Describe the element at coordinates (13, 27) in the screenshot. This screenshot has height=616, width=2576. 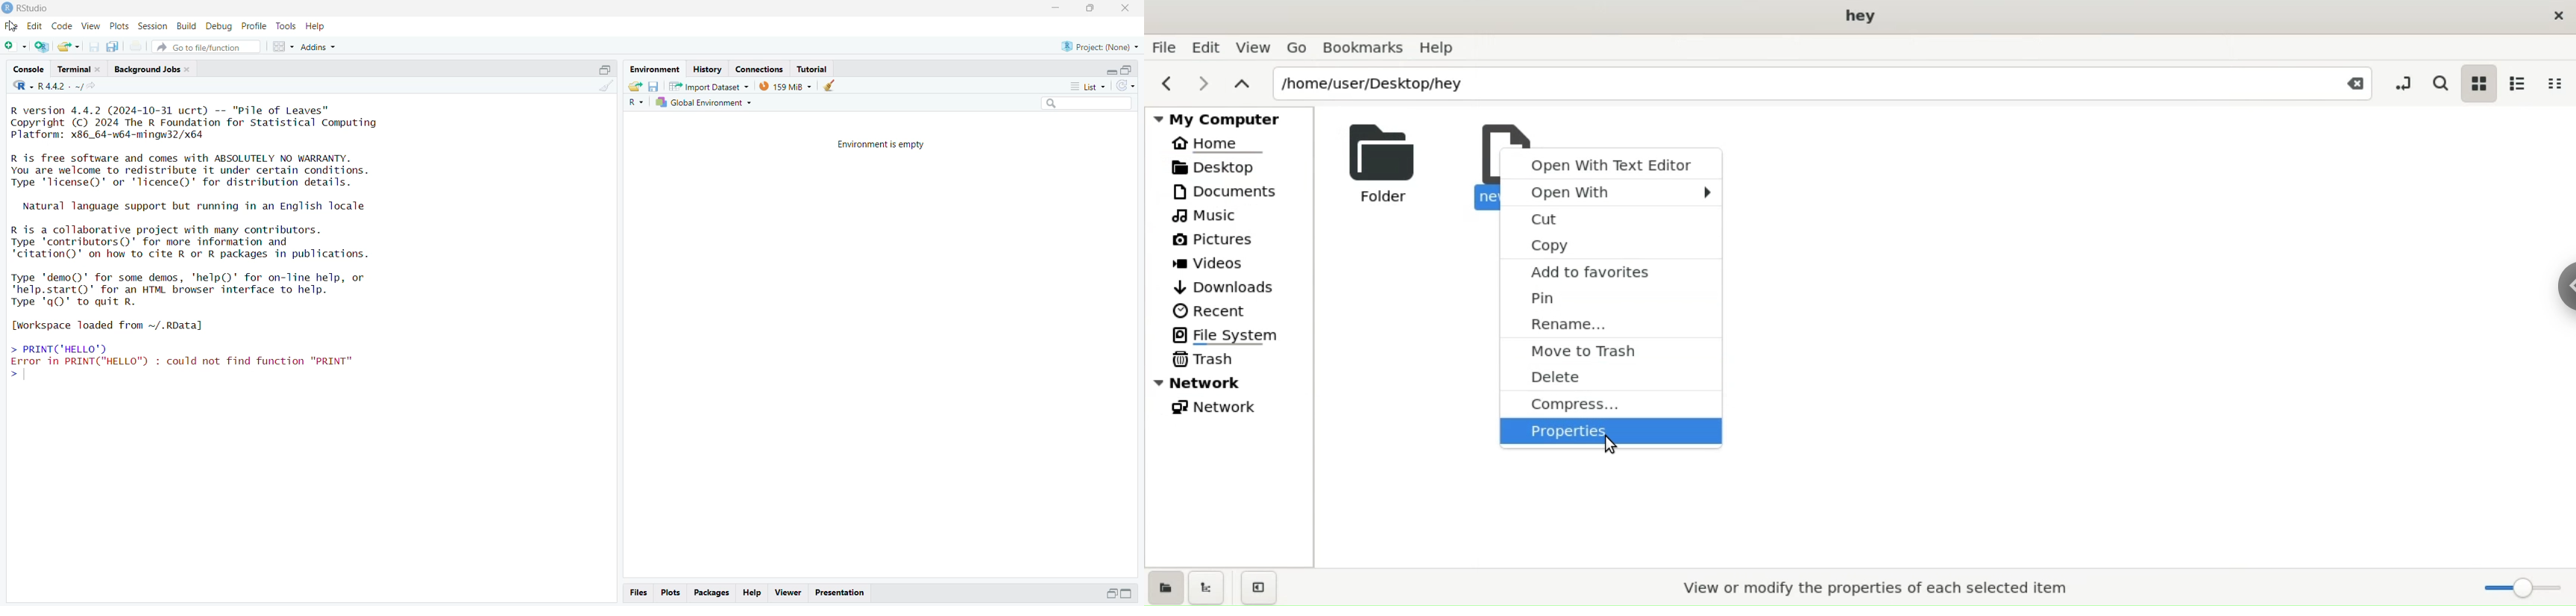
I see `cursor` at that location.